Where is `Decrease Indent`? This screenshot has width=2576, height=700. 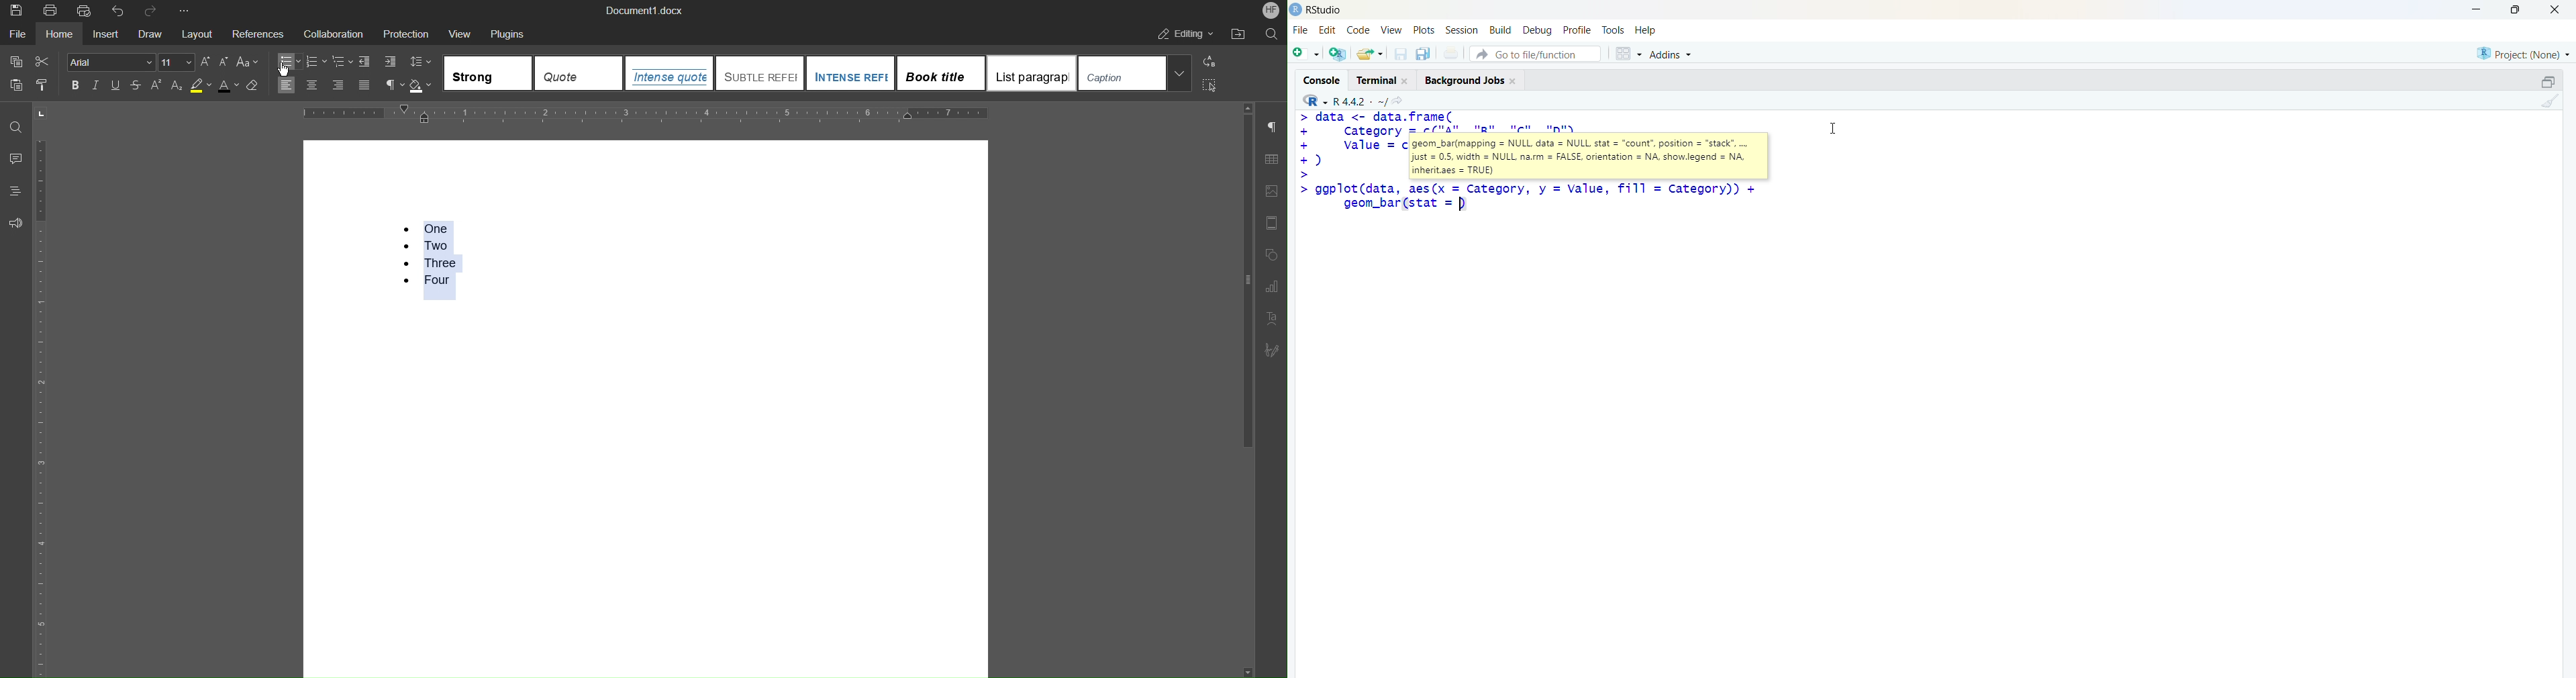
Decrease Indent is located at coordinates (366, 62).